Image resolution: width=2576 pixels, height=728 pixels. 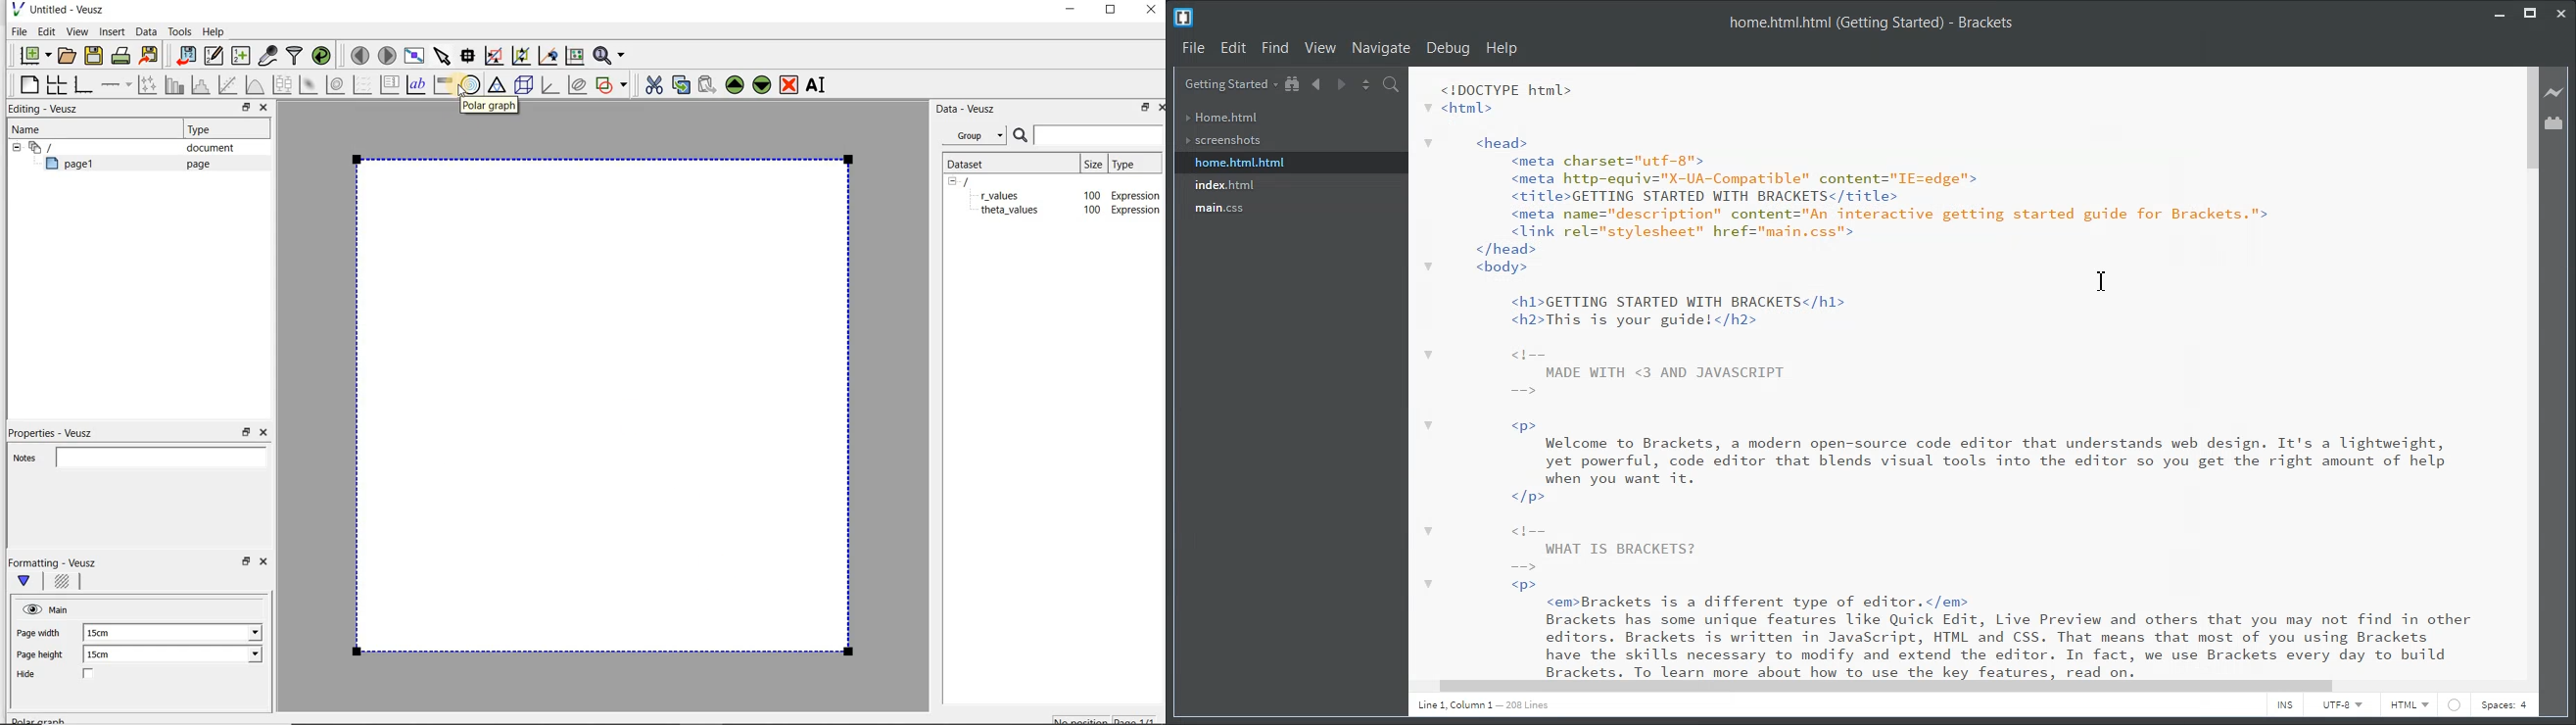 What do you see at coordinates (135, 456) in the screenshot?
I see `Notes` at bounding box center [135, 456].